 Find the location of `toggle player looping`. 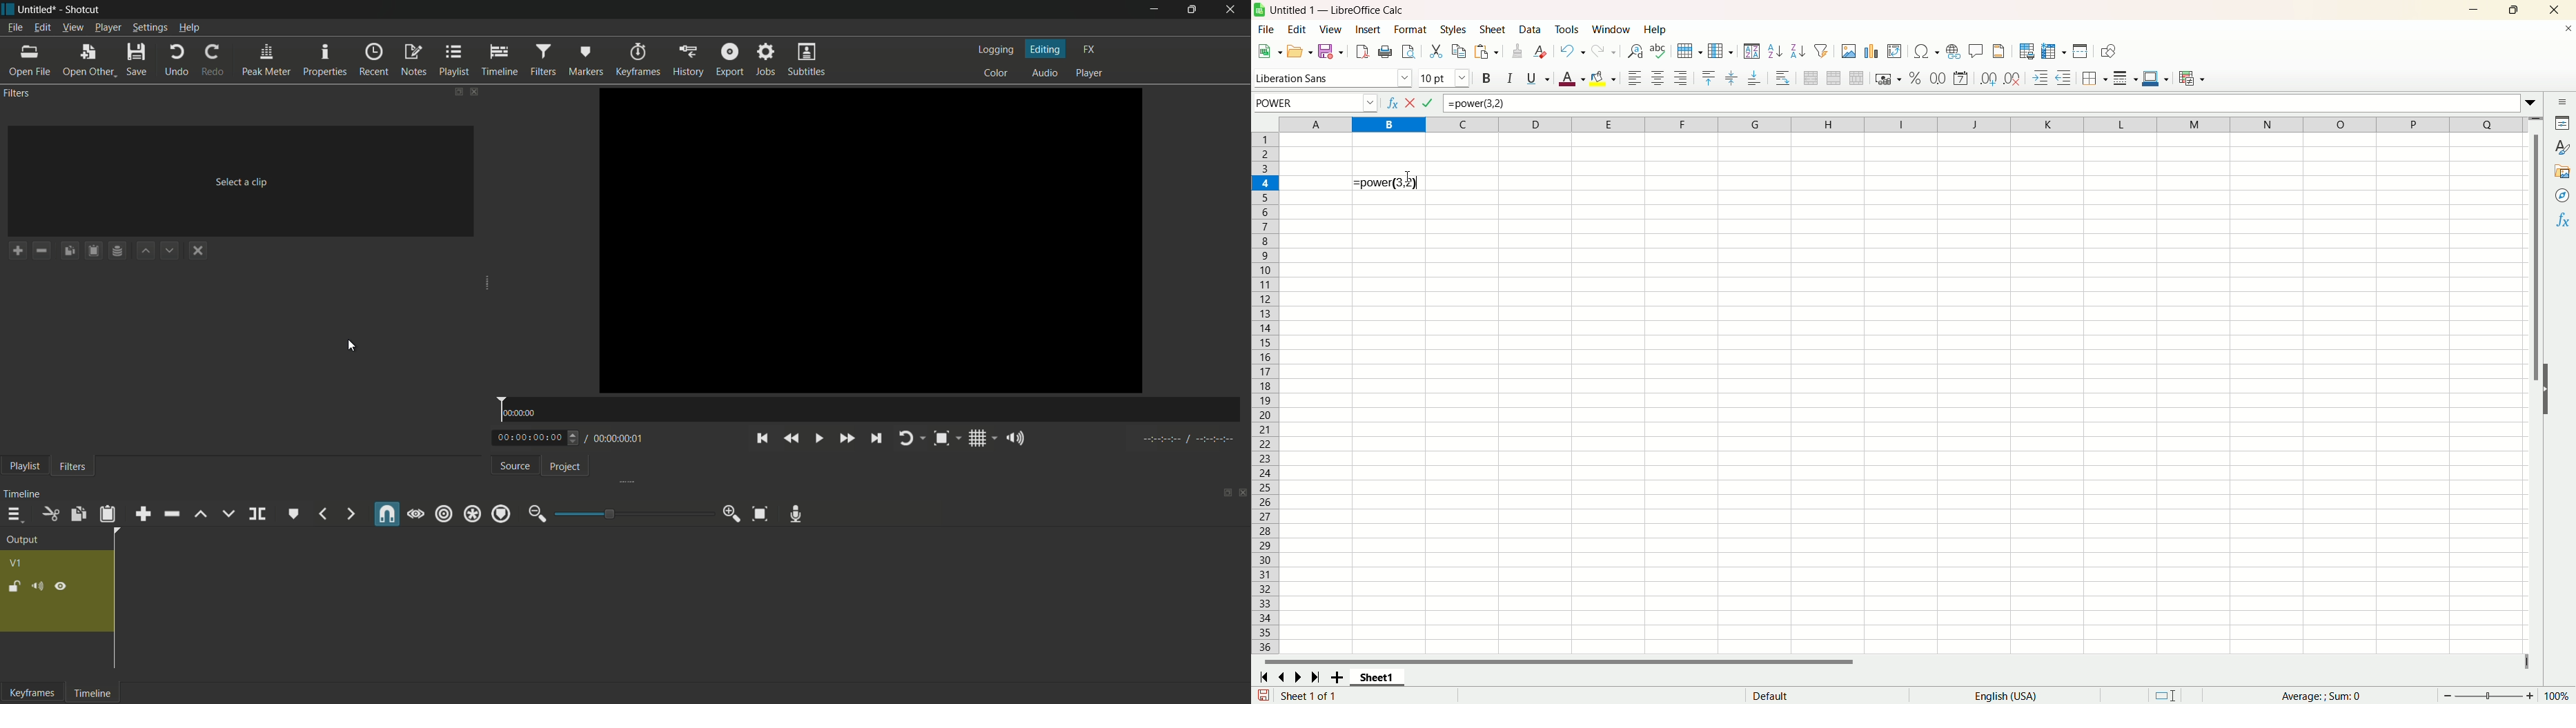

toggle player looping is located at coordinates (906, 439).